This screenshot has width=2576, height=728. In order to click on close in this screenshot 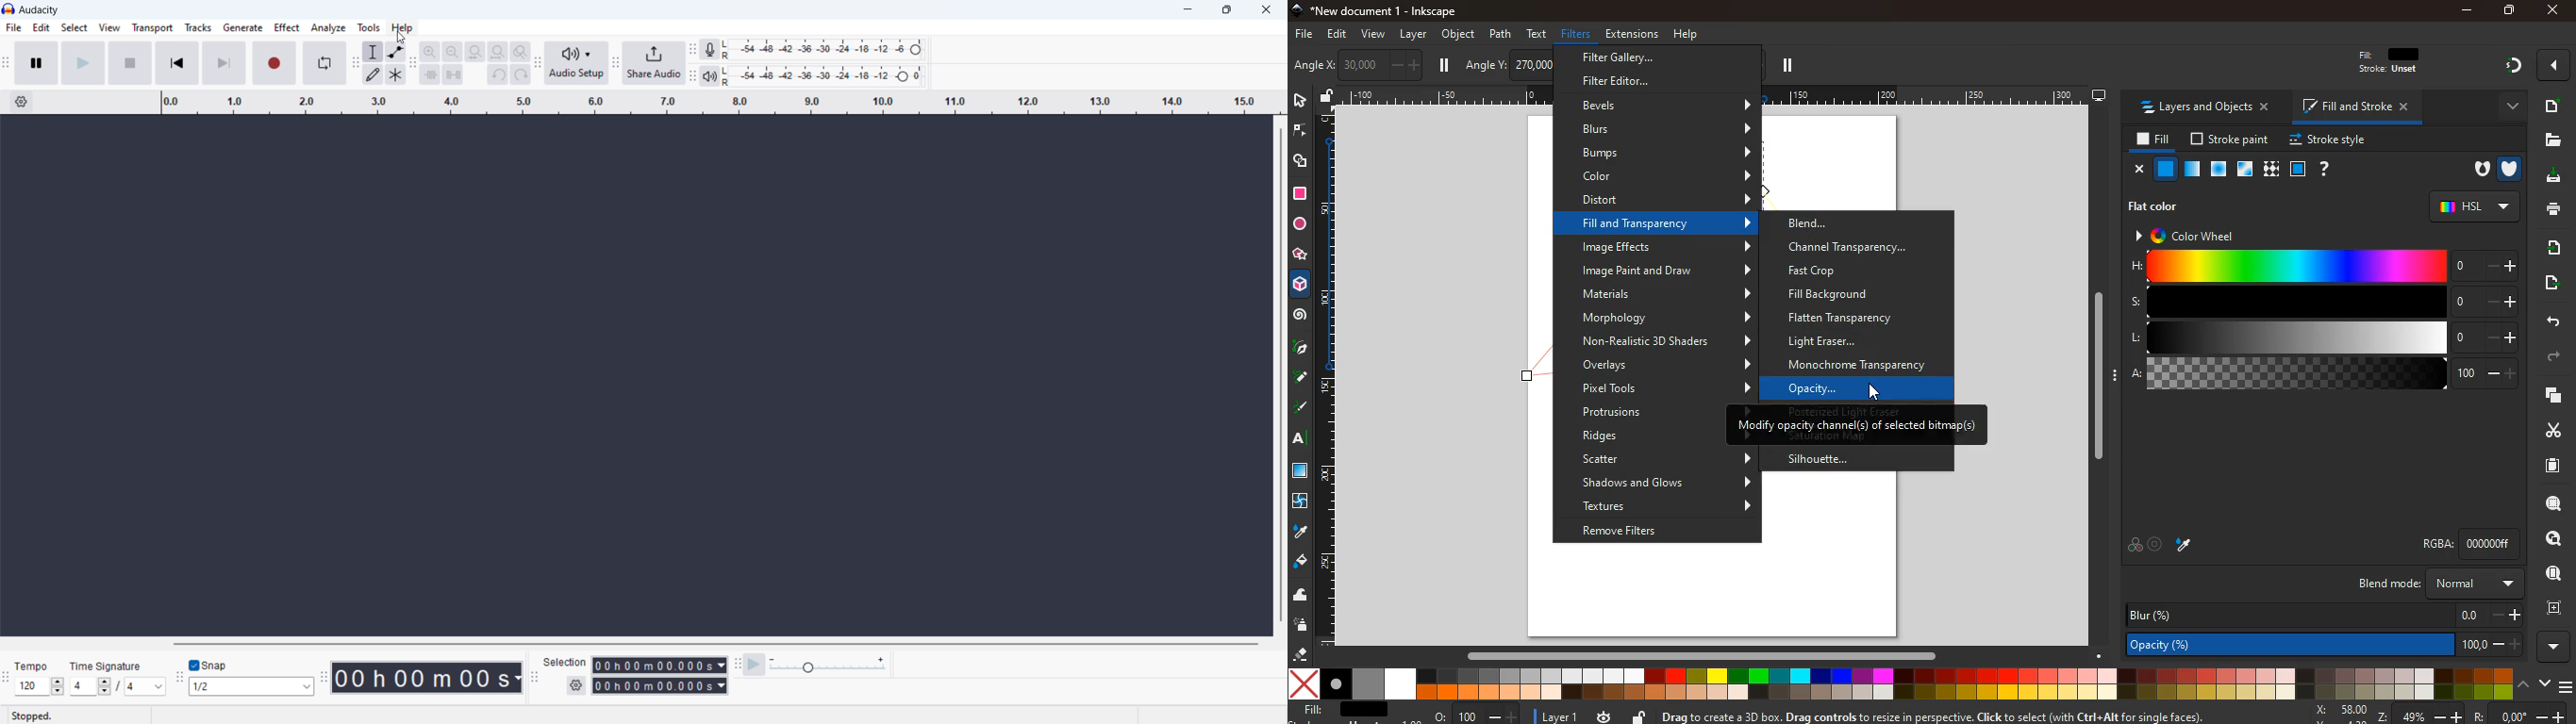, I will do `click(2551, 11)`.